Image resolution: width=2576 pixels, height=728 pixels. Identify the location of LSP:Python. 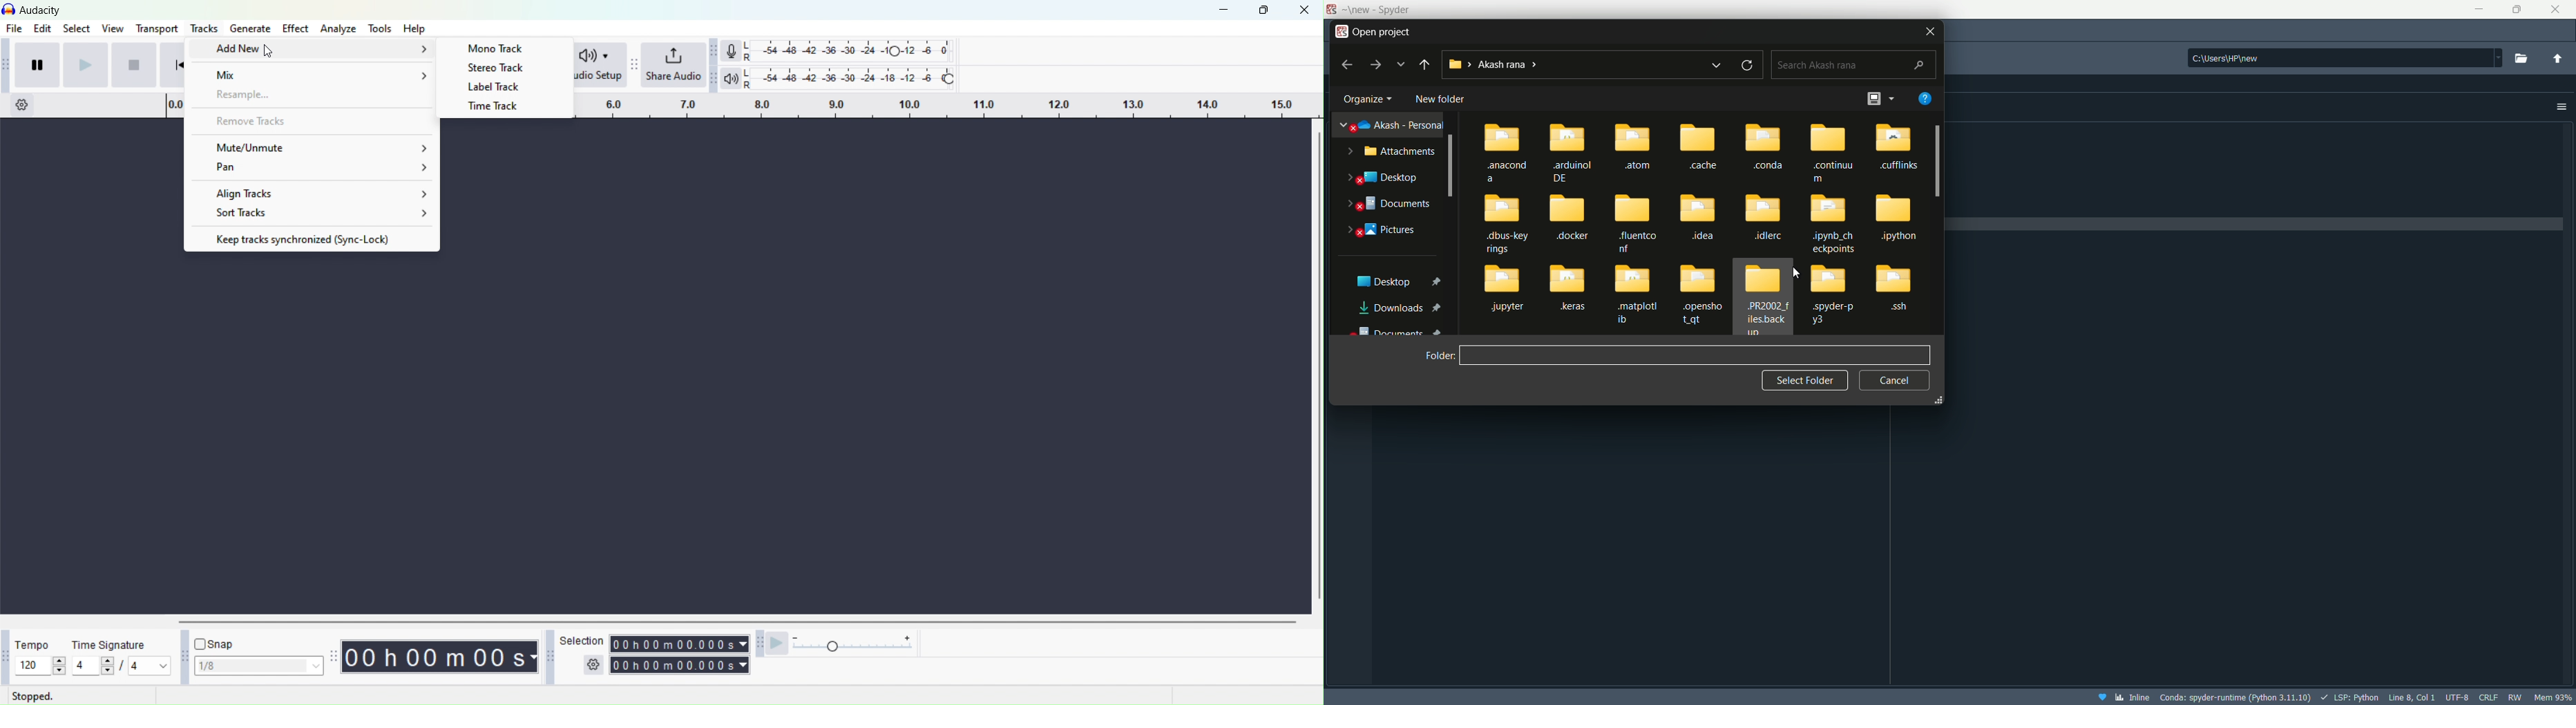
(2347, 696).